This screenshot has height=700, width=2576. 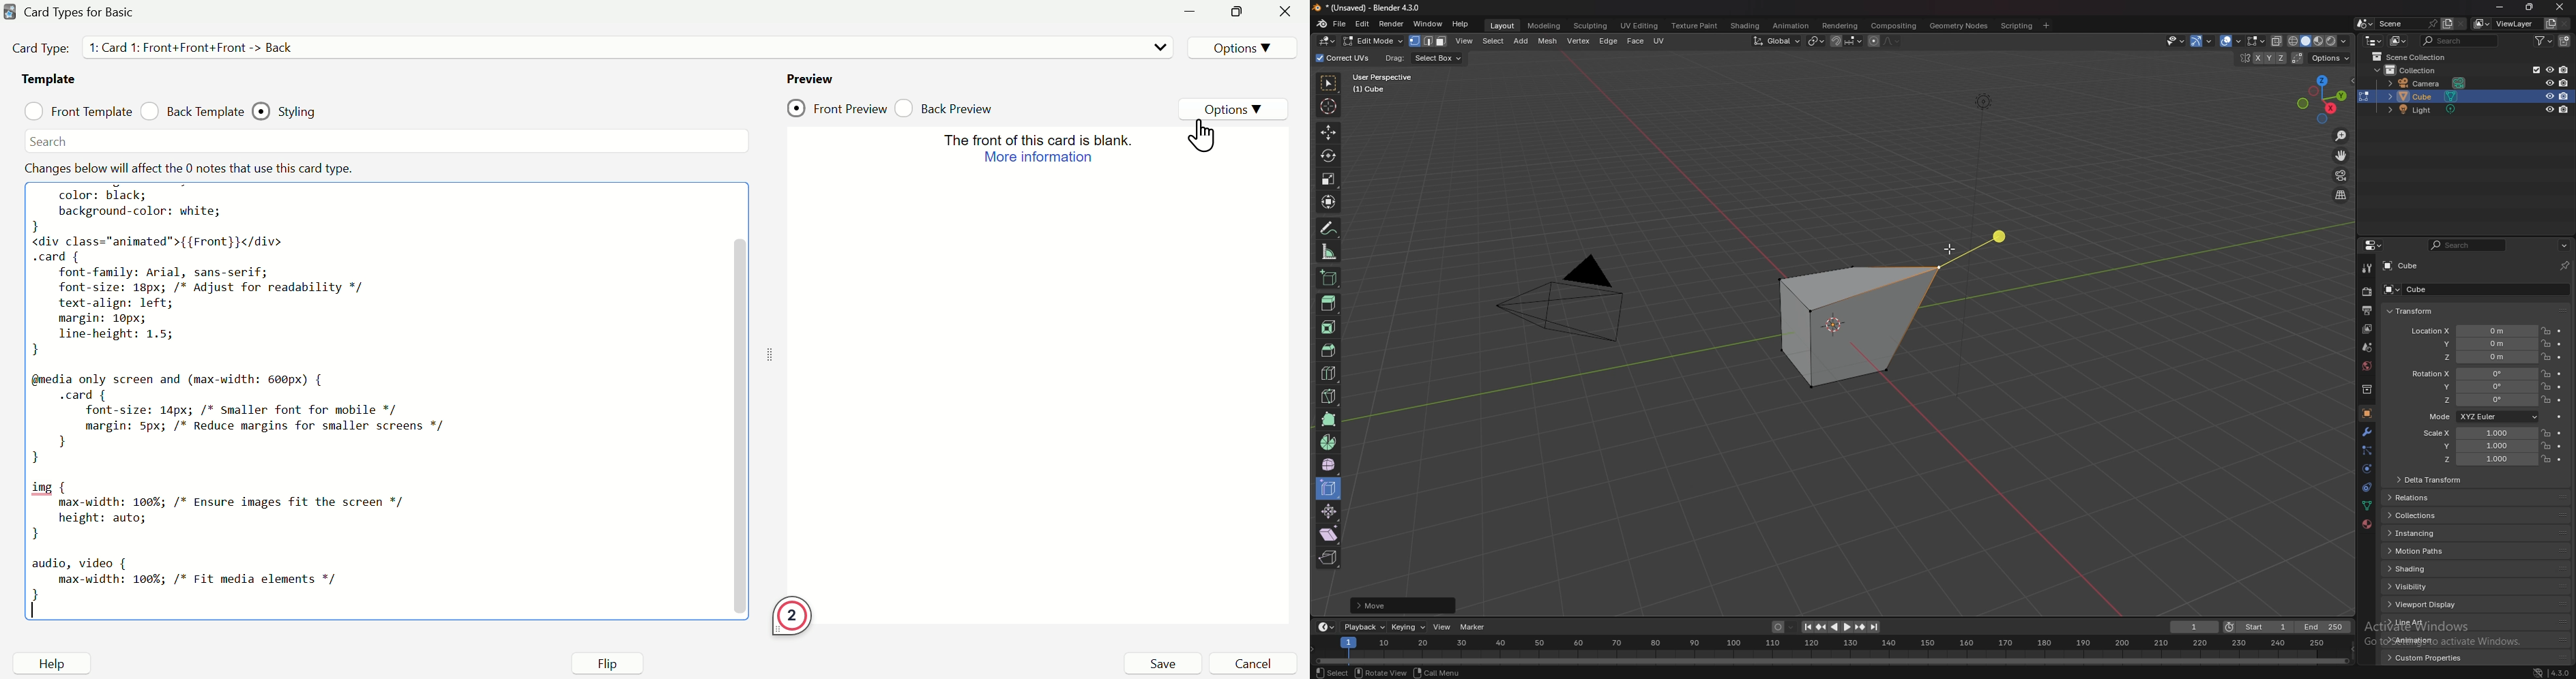 What do you see at coordinates (1195, 14) in the screenshot?
I see `minimize` at bounding box center [1195, 14].